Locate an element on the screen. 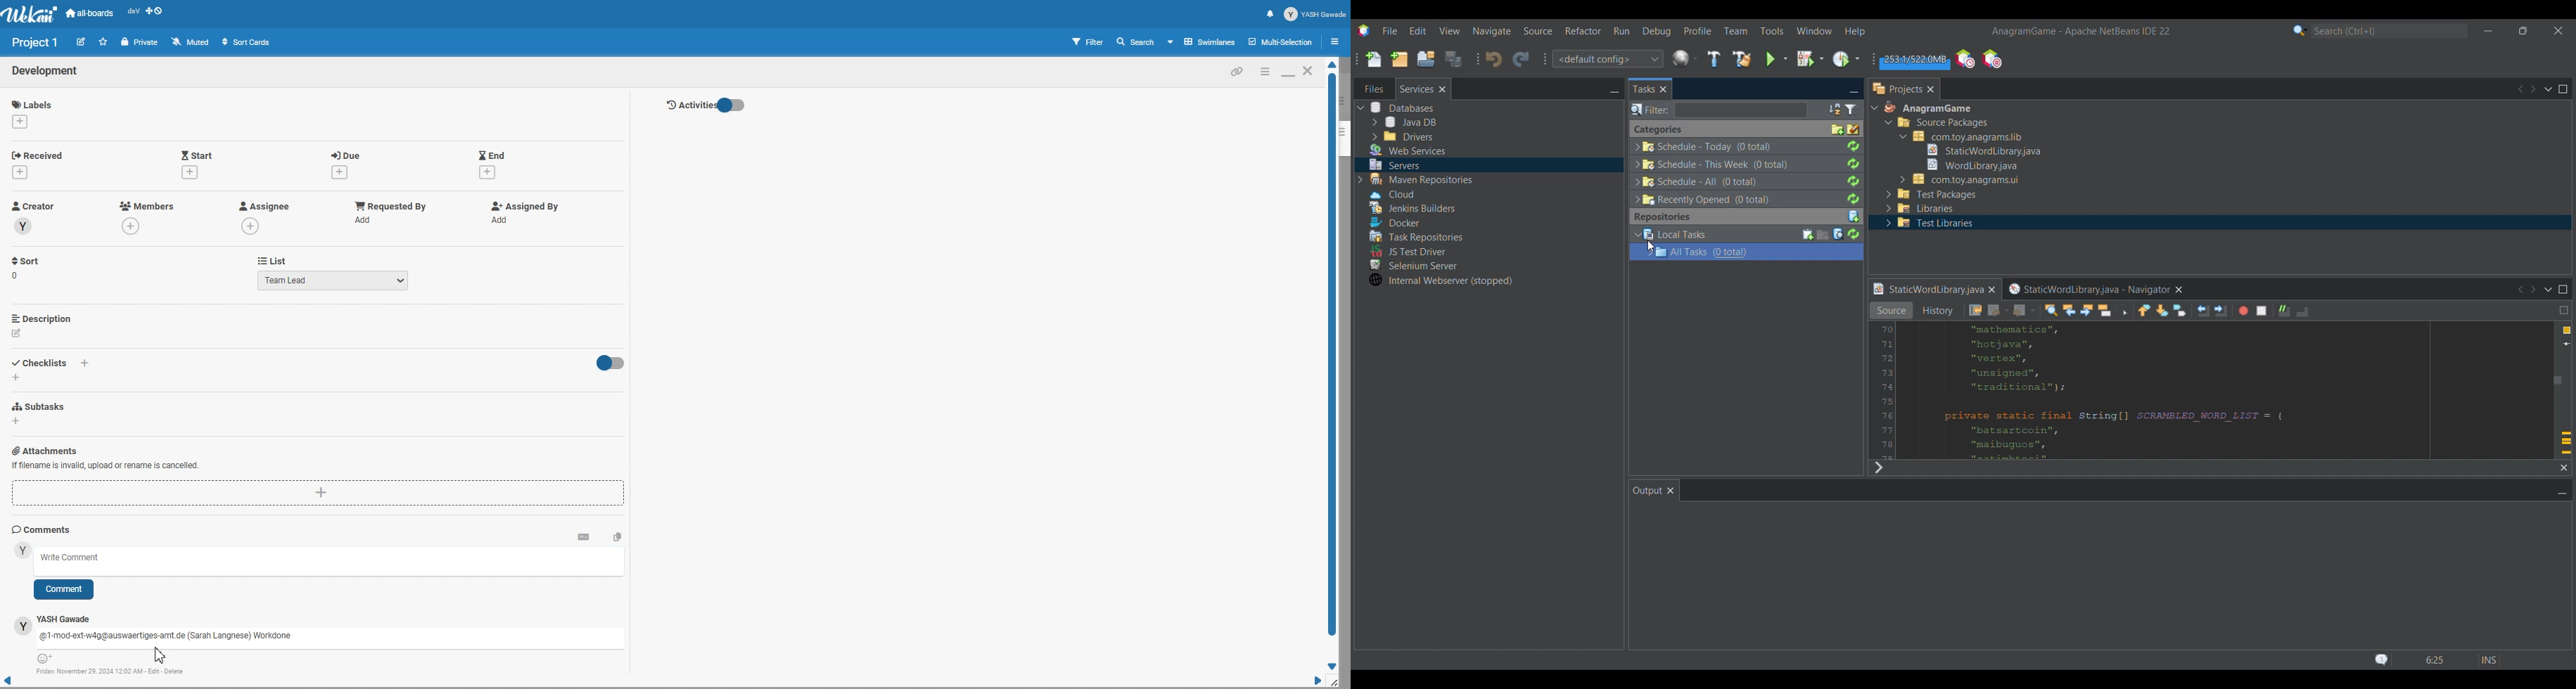 The image size is (2576, 700).  is located at coordinates (1926, 109).